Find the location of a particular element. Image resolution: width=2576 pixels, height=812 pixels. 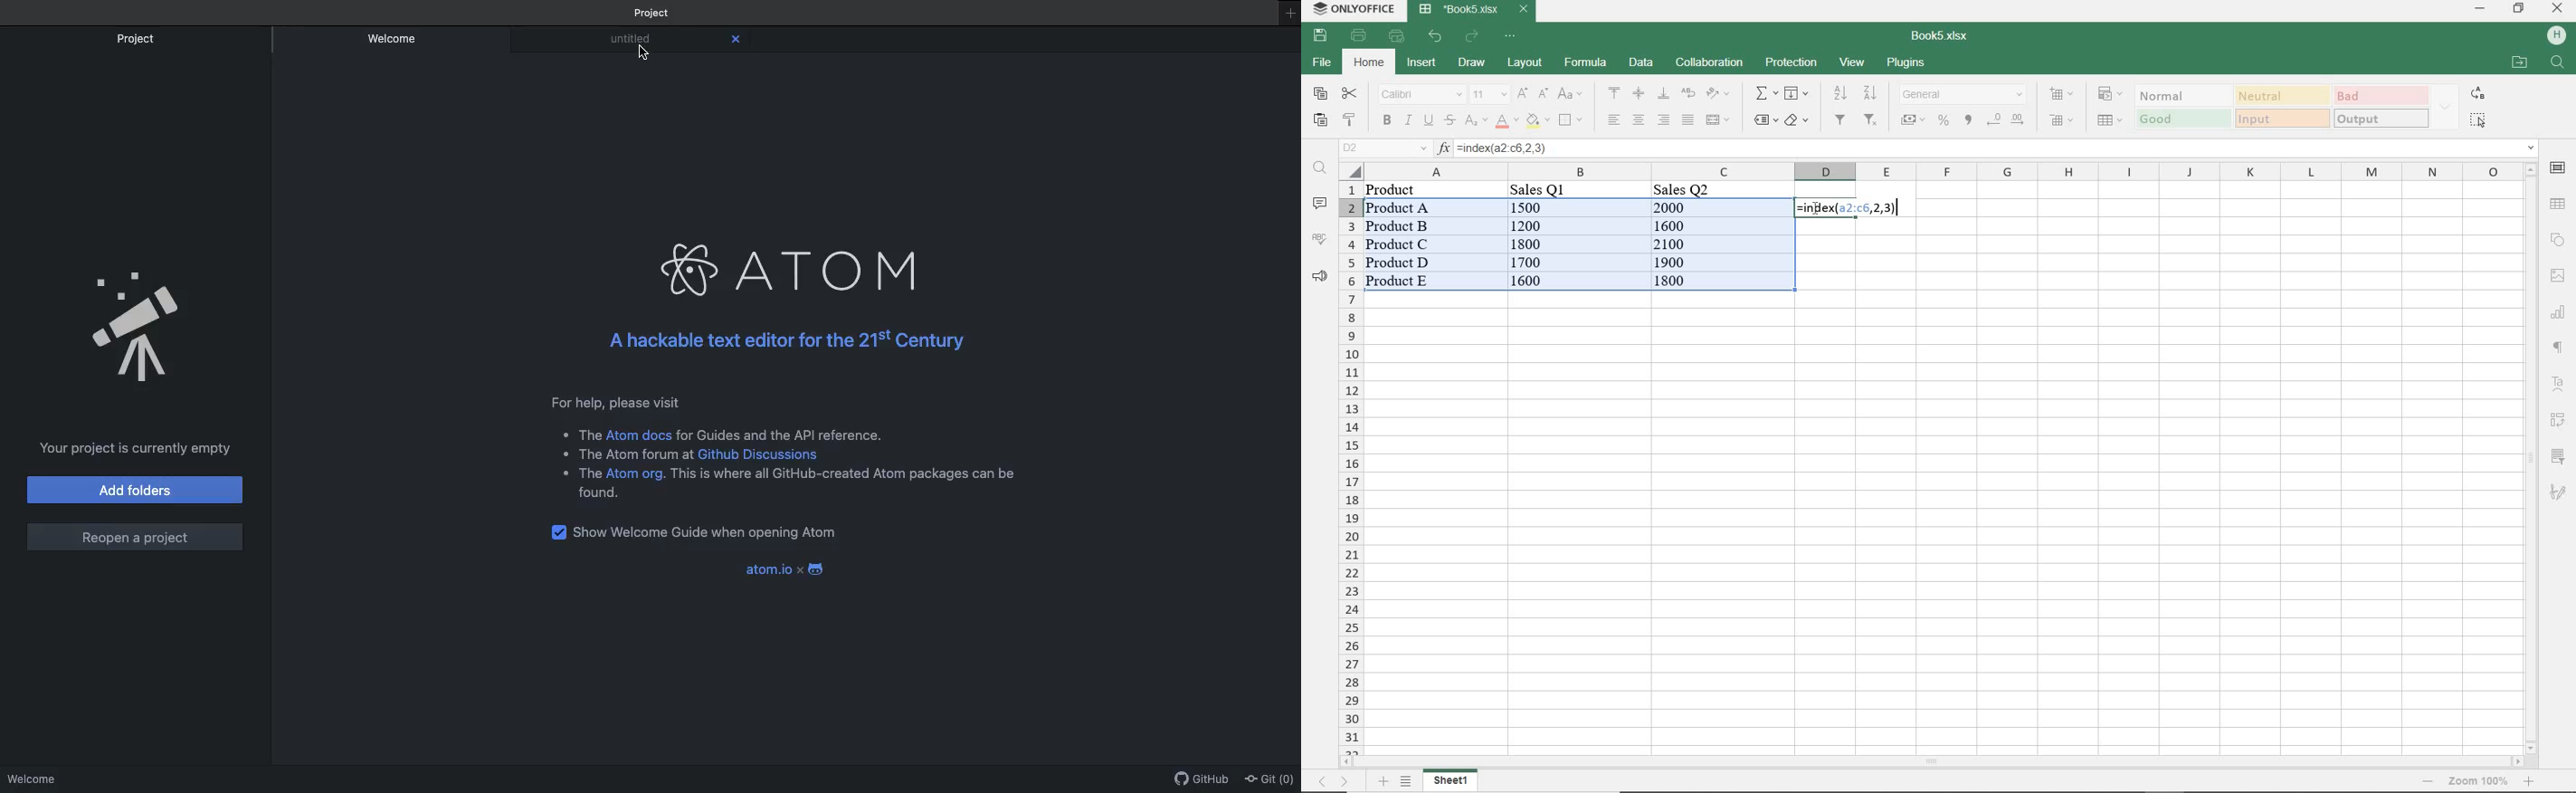

scrollbar is located at coordinates (2530, 458).